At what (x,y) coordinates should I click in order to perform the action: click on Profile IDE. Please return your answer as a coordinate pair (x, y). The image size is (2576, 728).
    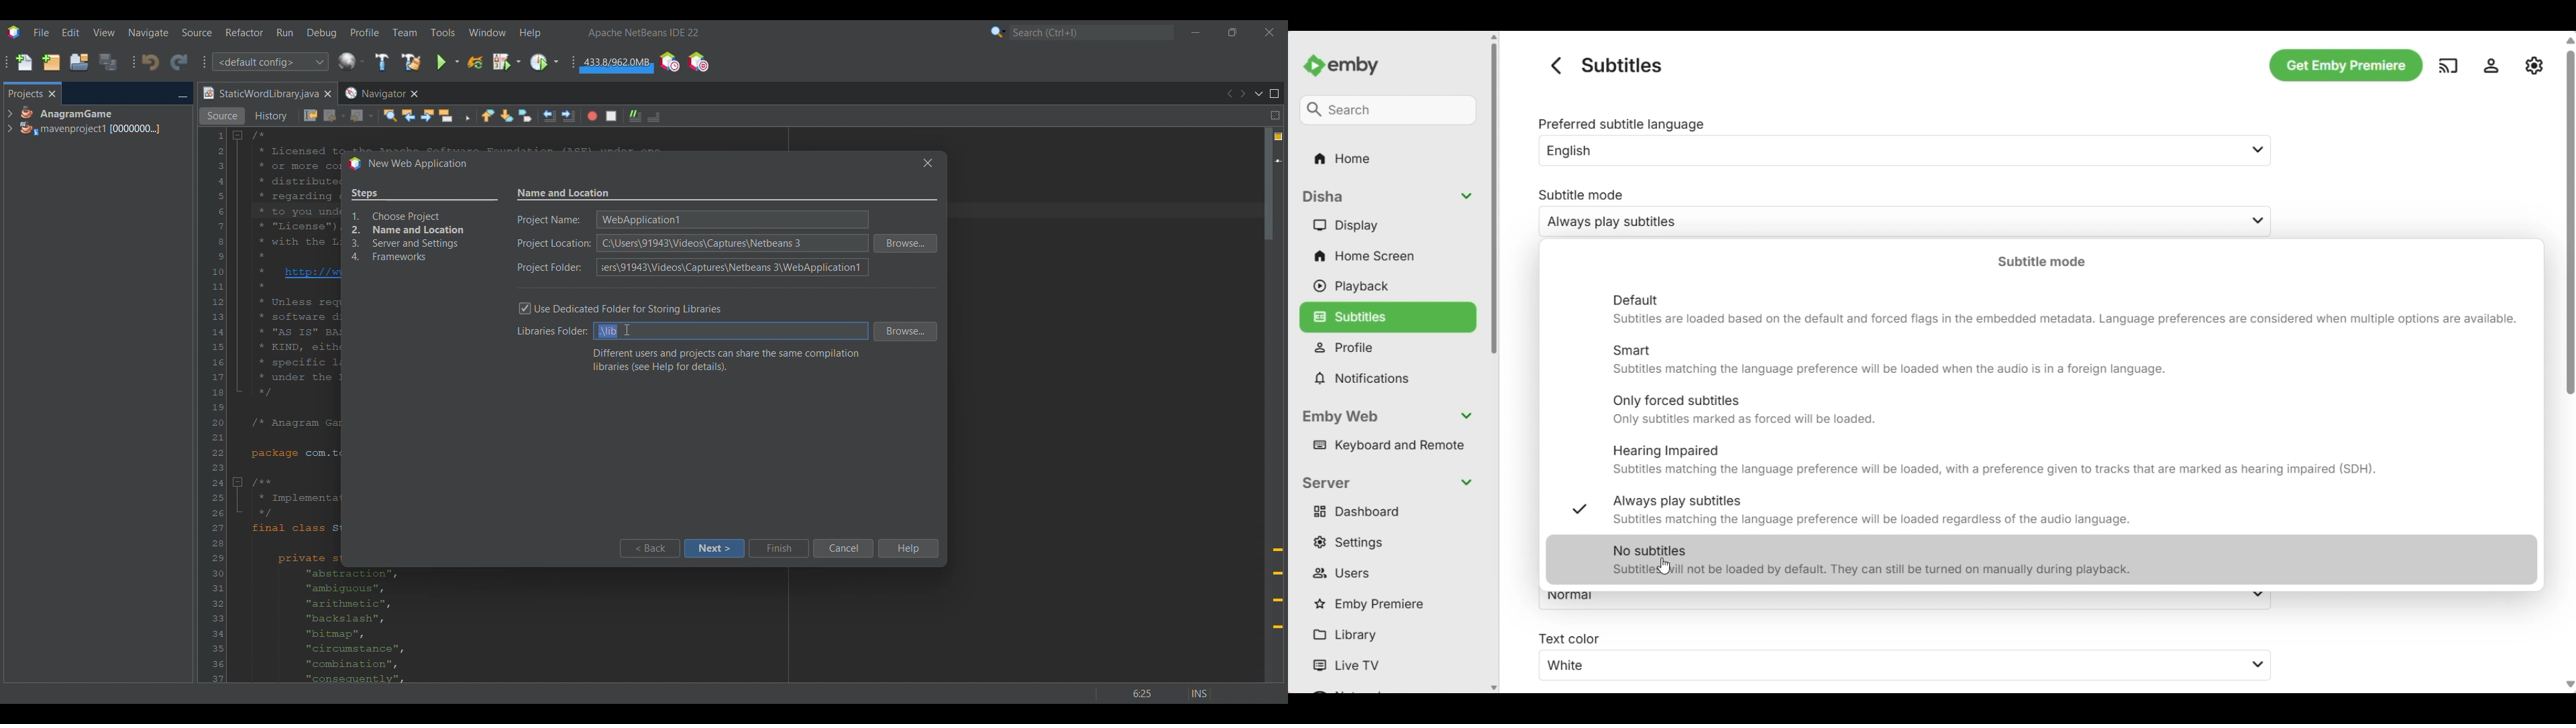
    Looking at the image, I should click on (669, 62).